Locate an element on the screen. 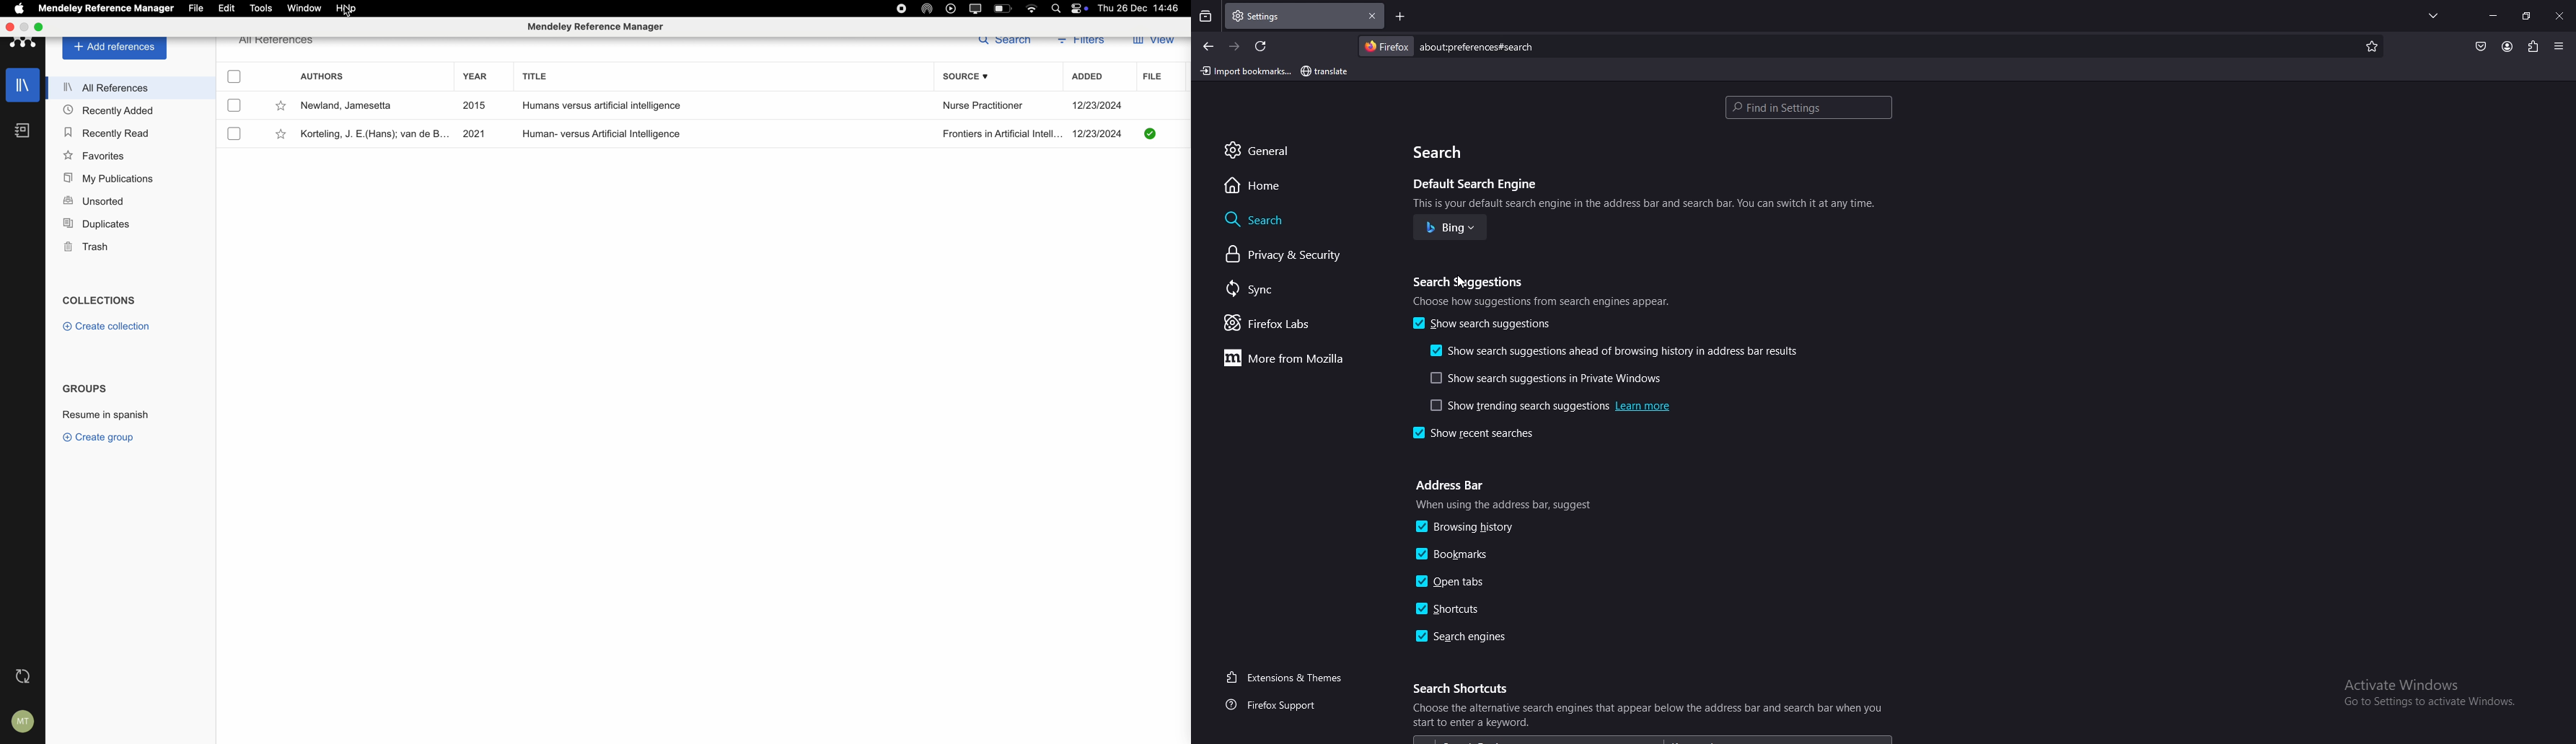 This screenshot has width=2576, height=756. title is located at coordinates (535, 77).